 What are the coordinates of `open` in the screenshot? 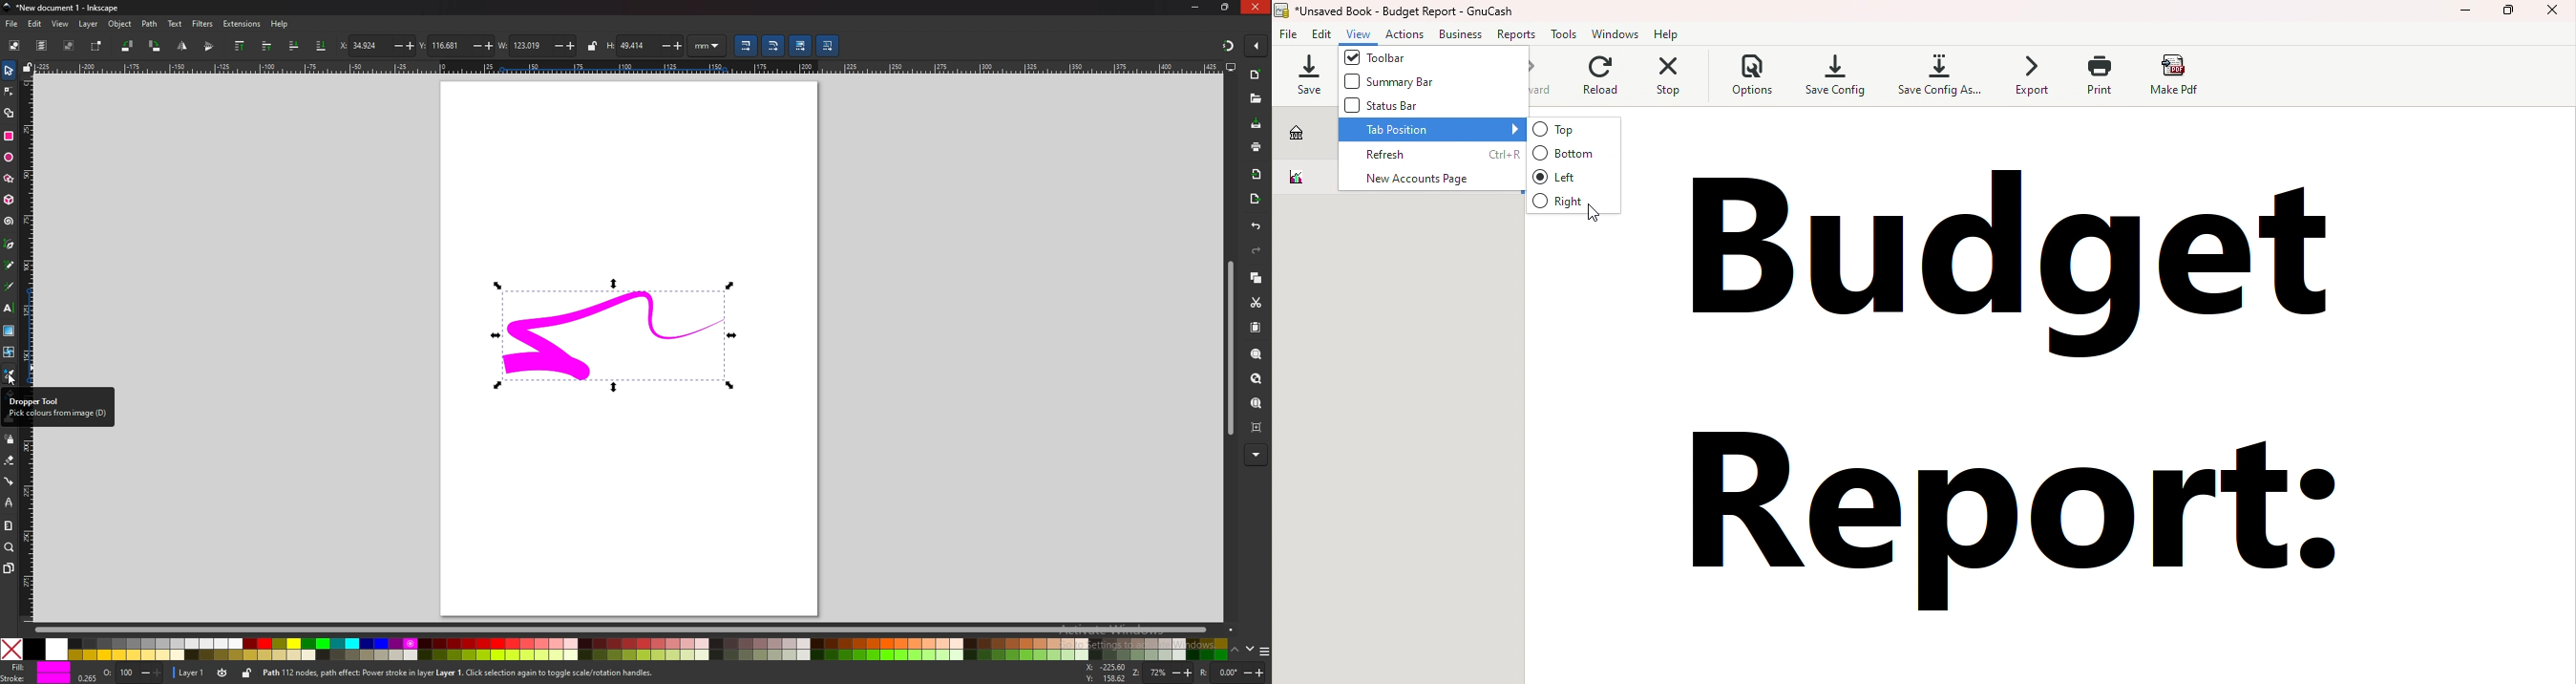 It's located at (1257, 101).